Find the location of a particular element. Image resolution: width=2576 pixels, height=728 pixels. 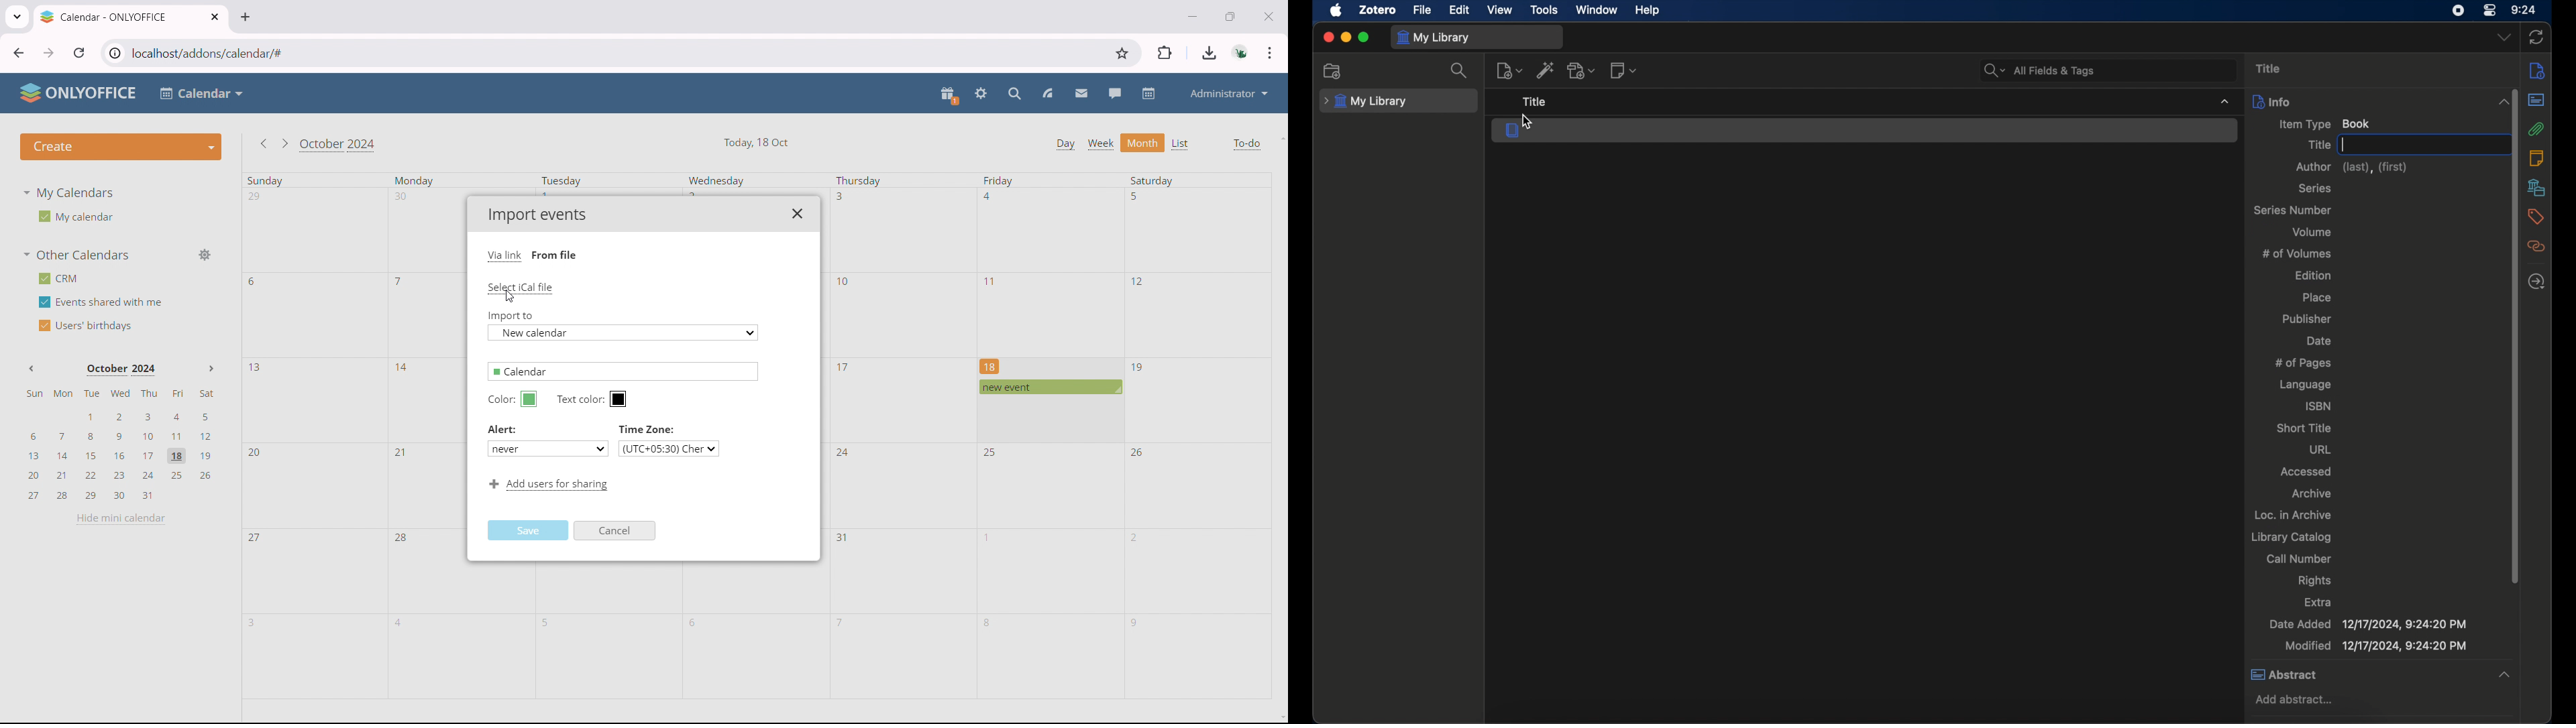

ONLYOFFICE is located at coordinates (79, 93).